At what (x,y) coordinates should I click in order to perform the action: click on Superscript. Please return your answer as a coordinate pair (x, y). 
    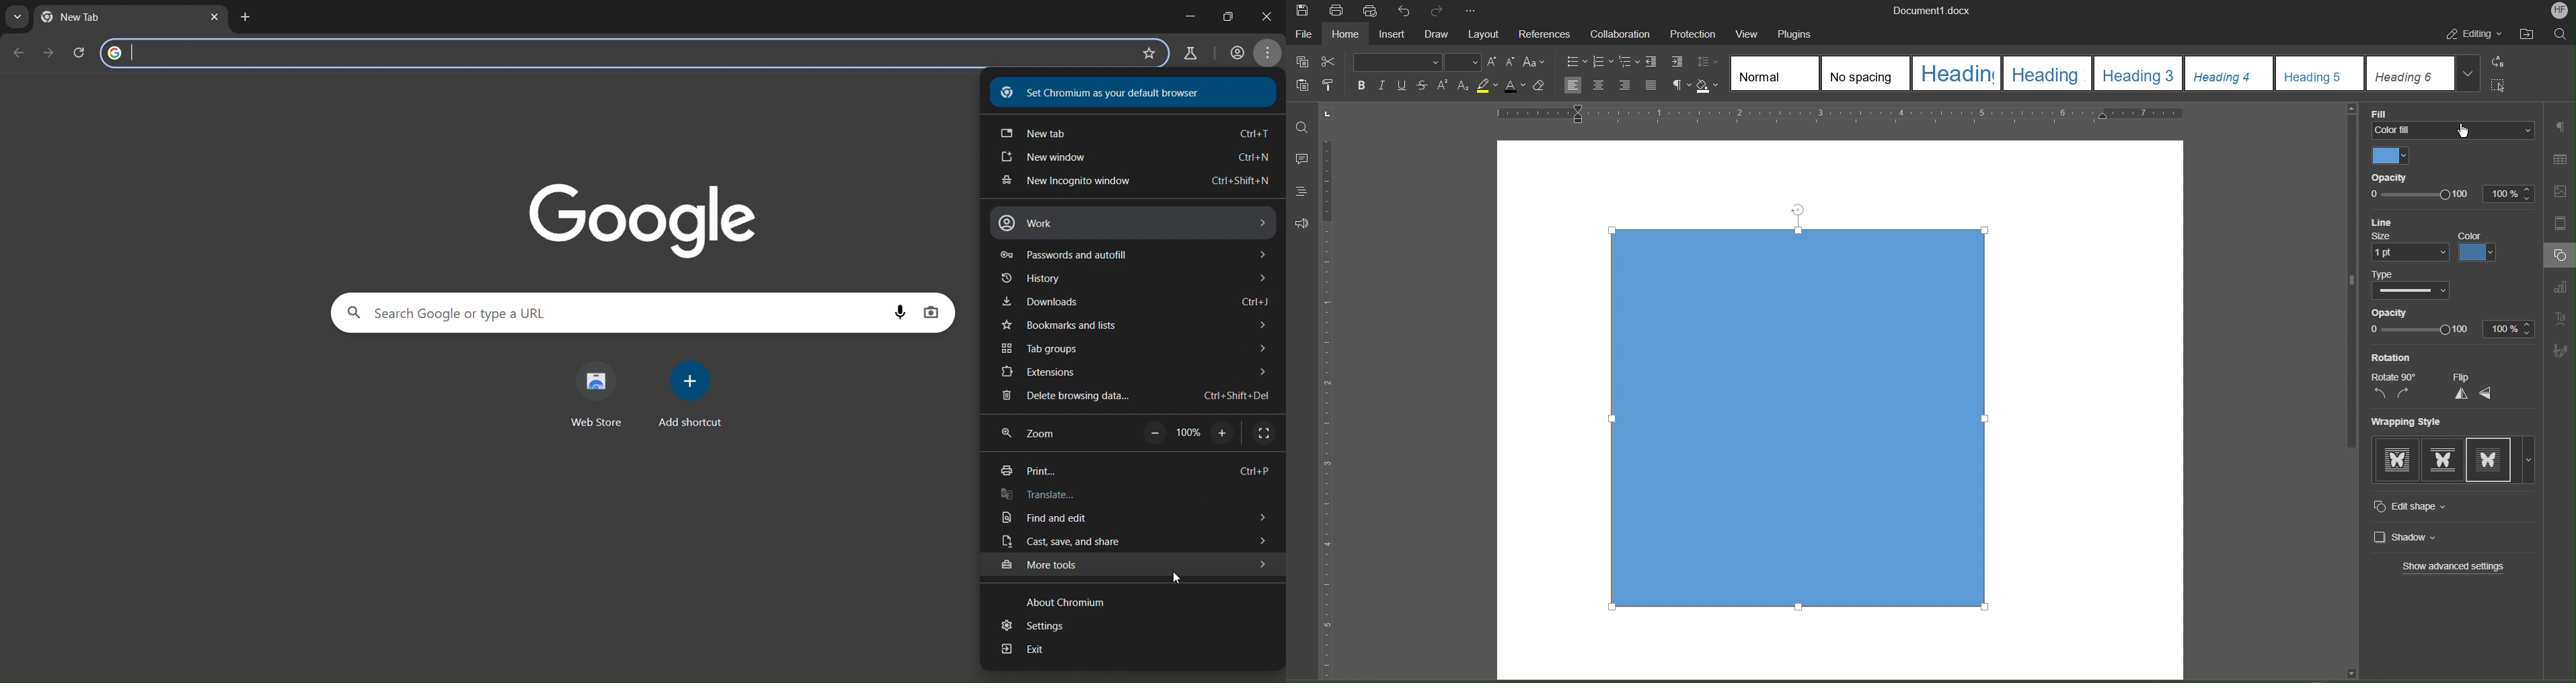
    Looking at the image, I should click on (1443, 87).